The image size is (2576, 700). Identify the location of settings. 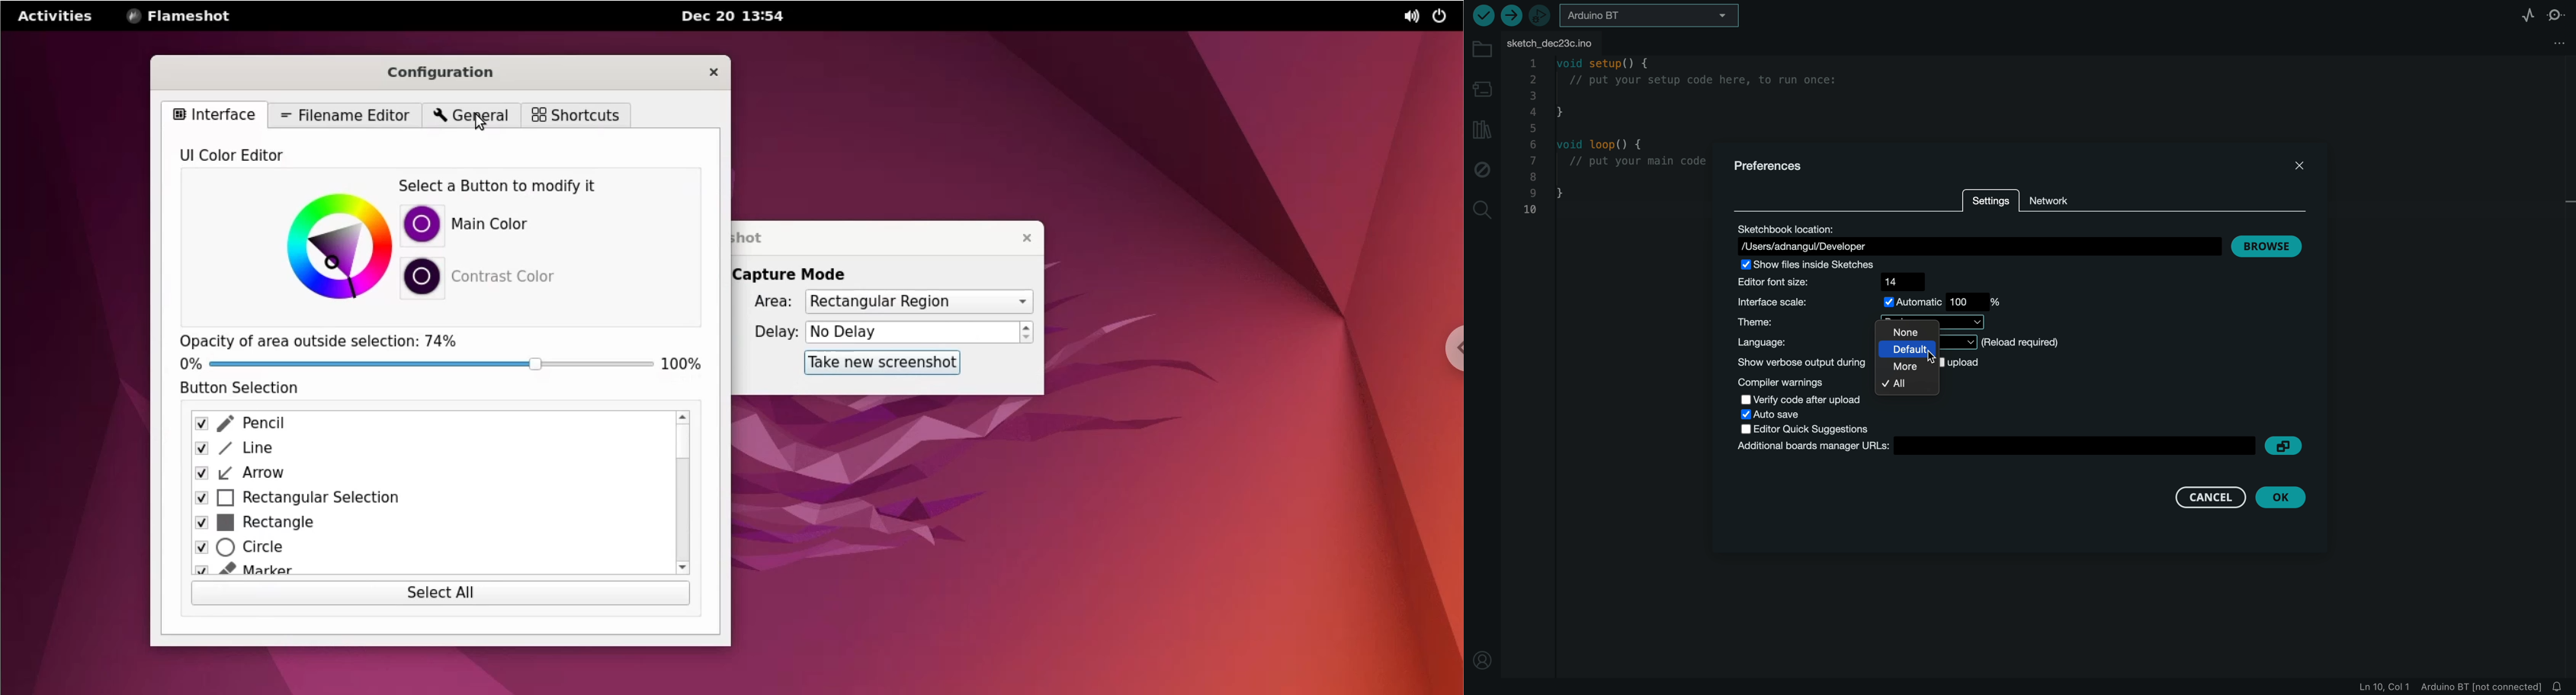
(1990, 203).